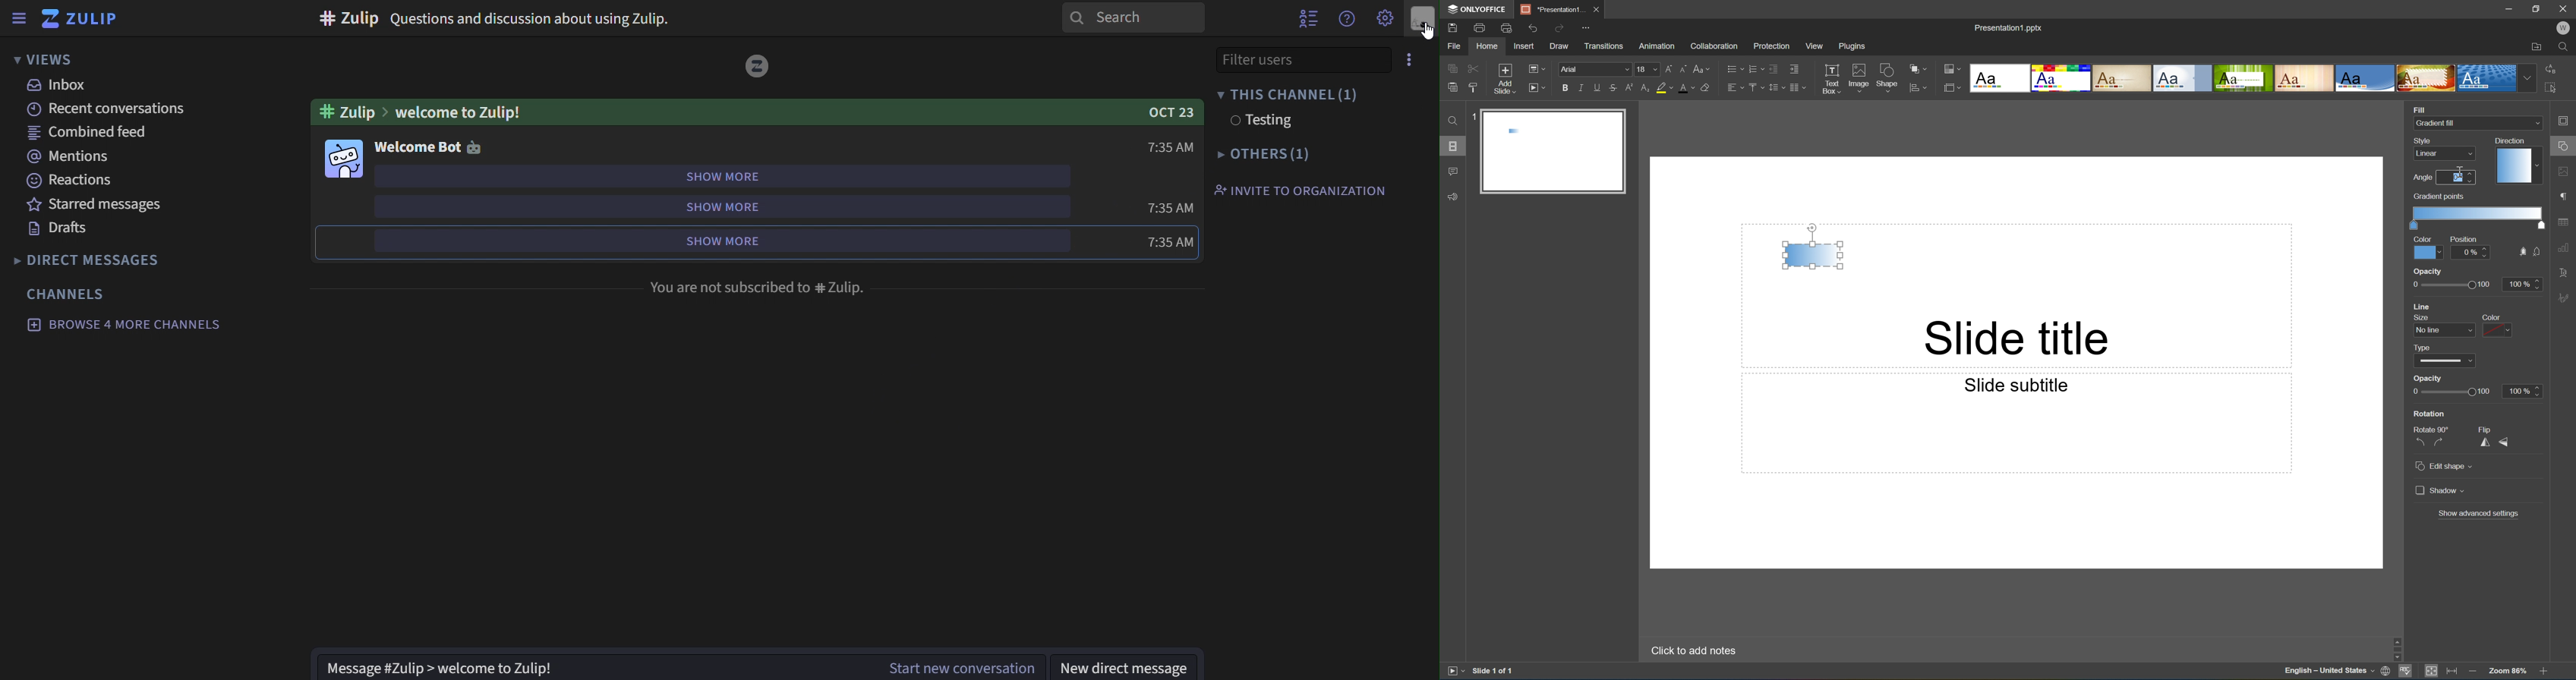 The height and width of the screenshot is (700, 2576). I want to click on Comments, so click(1452, 172).